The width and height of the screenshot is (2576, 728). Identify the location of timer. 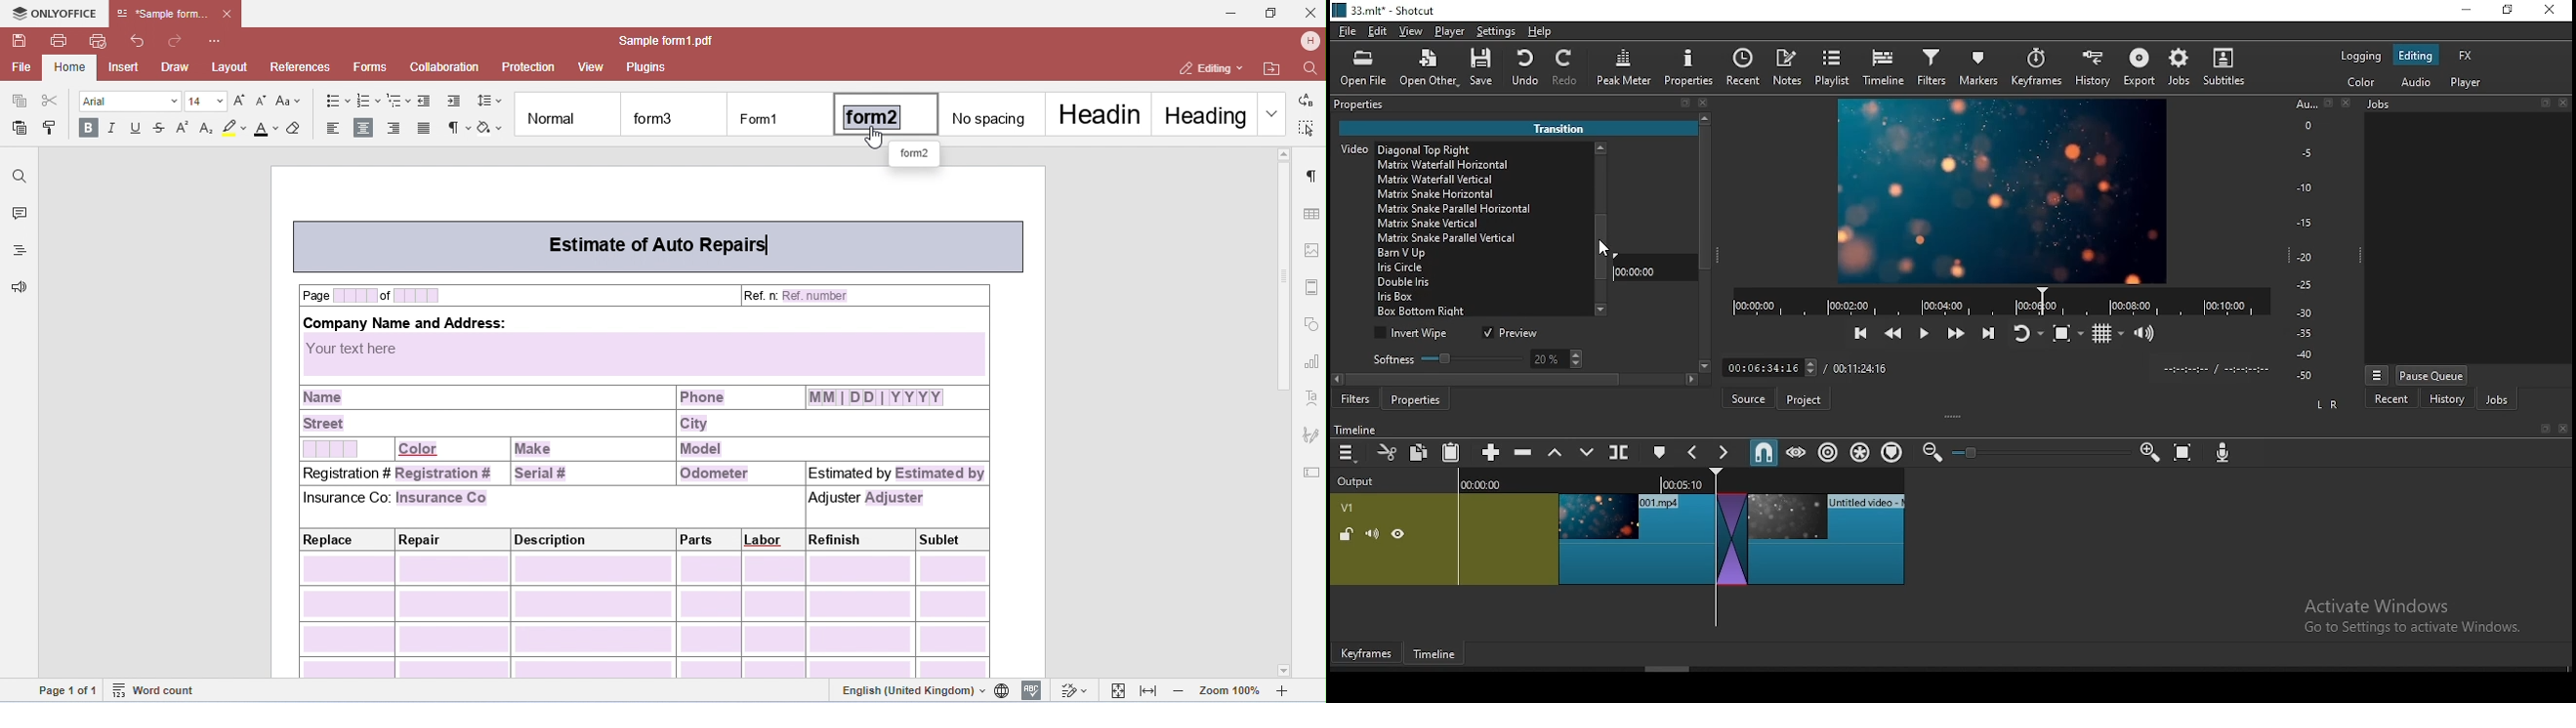
(1996, 301).